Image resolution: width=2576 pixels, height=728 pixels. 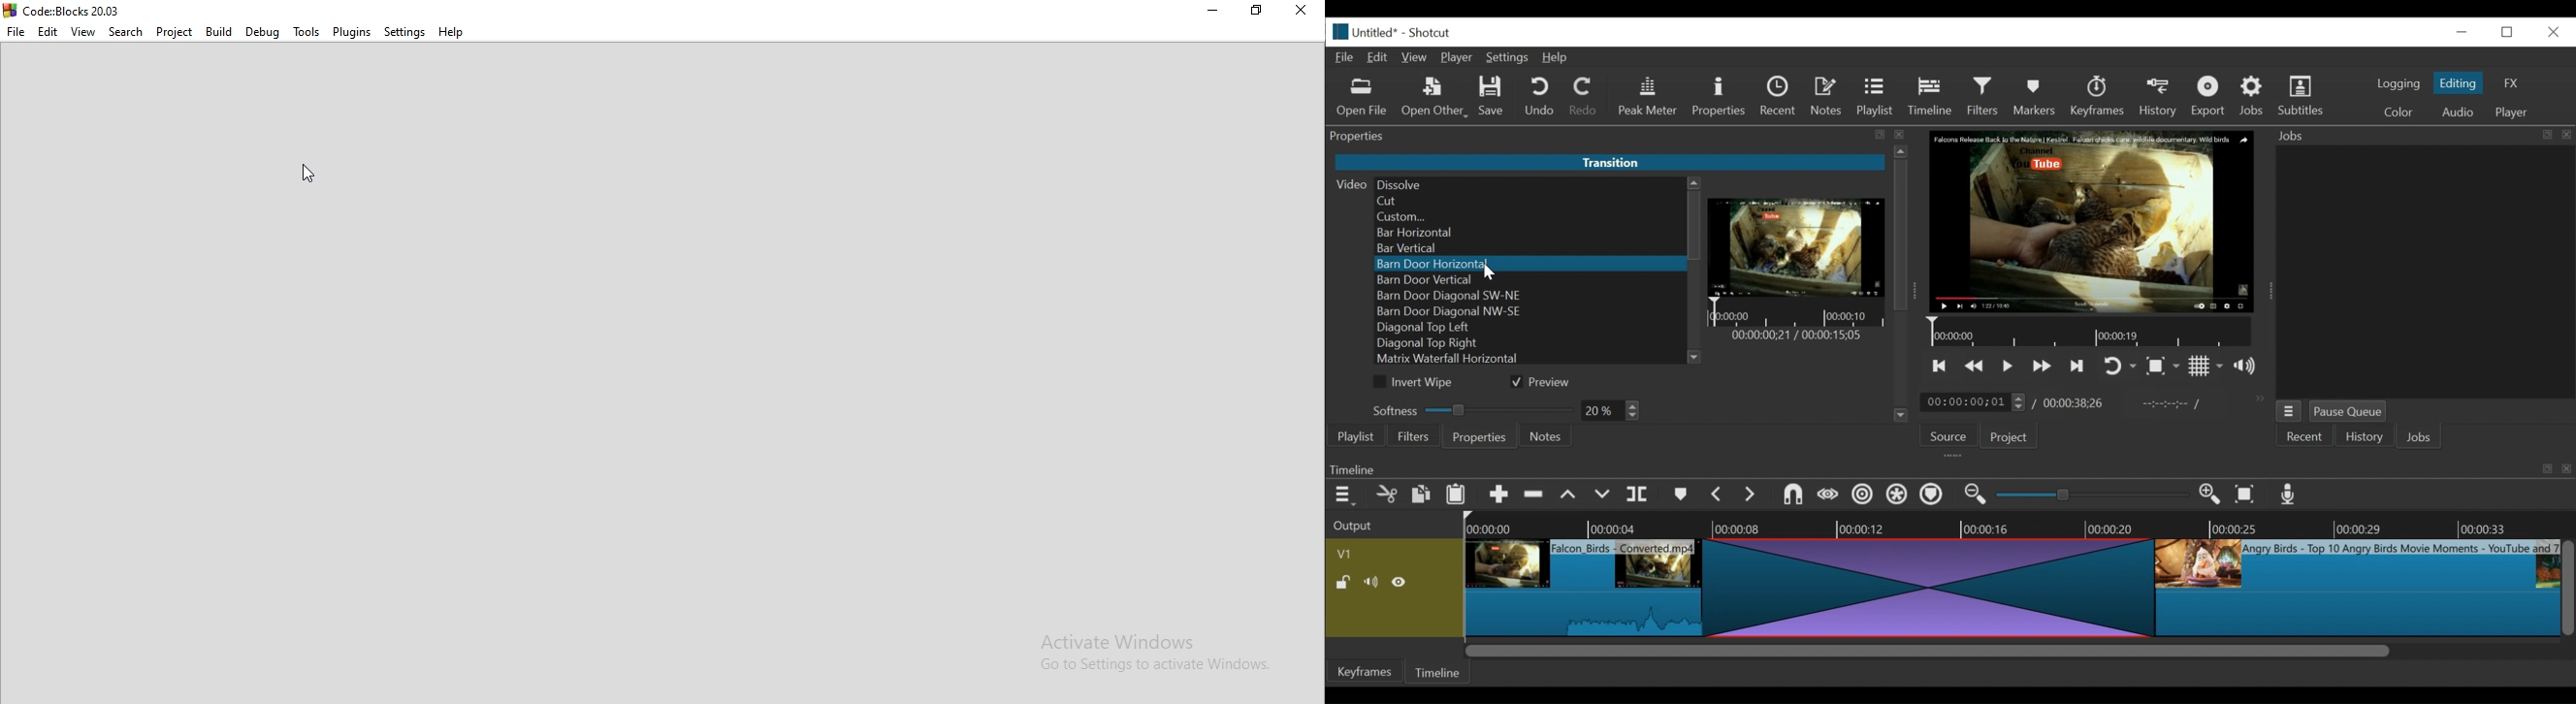 What do you see at coordinates (1903, 151) in the screenshot?
I see `Scroll up` at bounding box center [1903, 151].